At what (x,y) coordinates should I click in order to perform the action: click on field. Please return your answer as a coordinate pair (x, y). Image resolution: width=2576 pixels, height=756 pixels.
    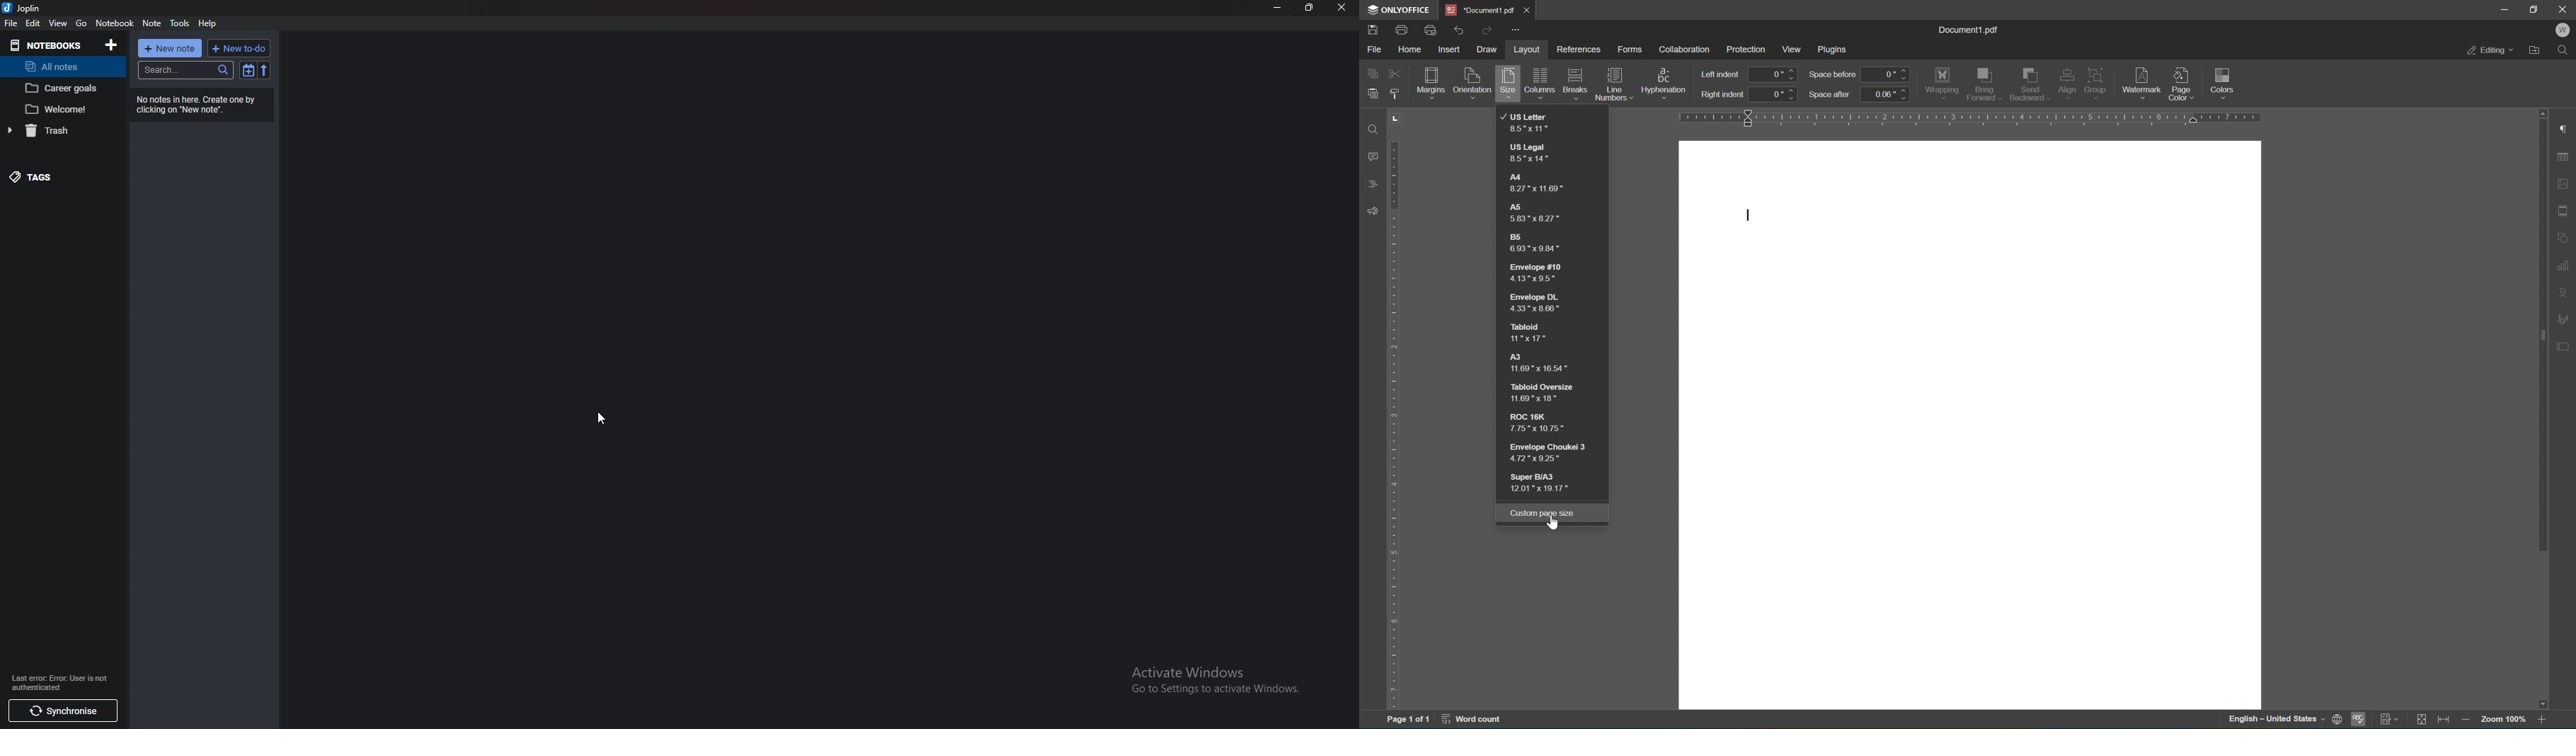
    Looking at the image, I should click on (1395, 74).